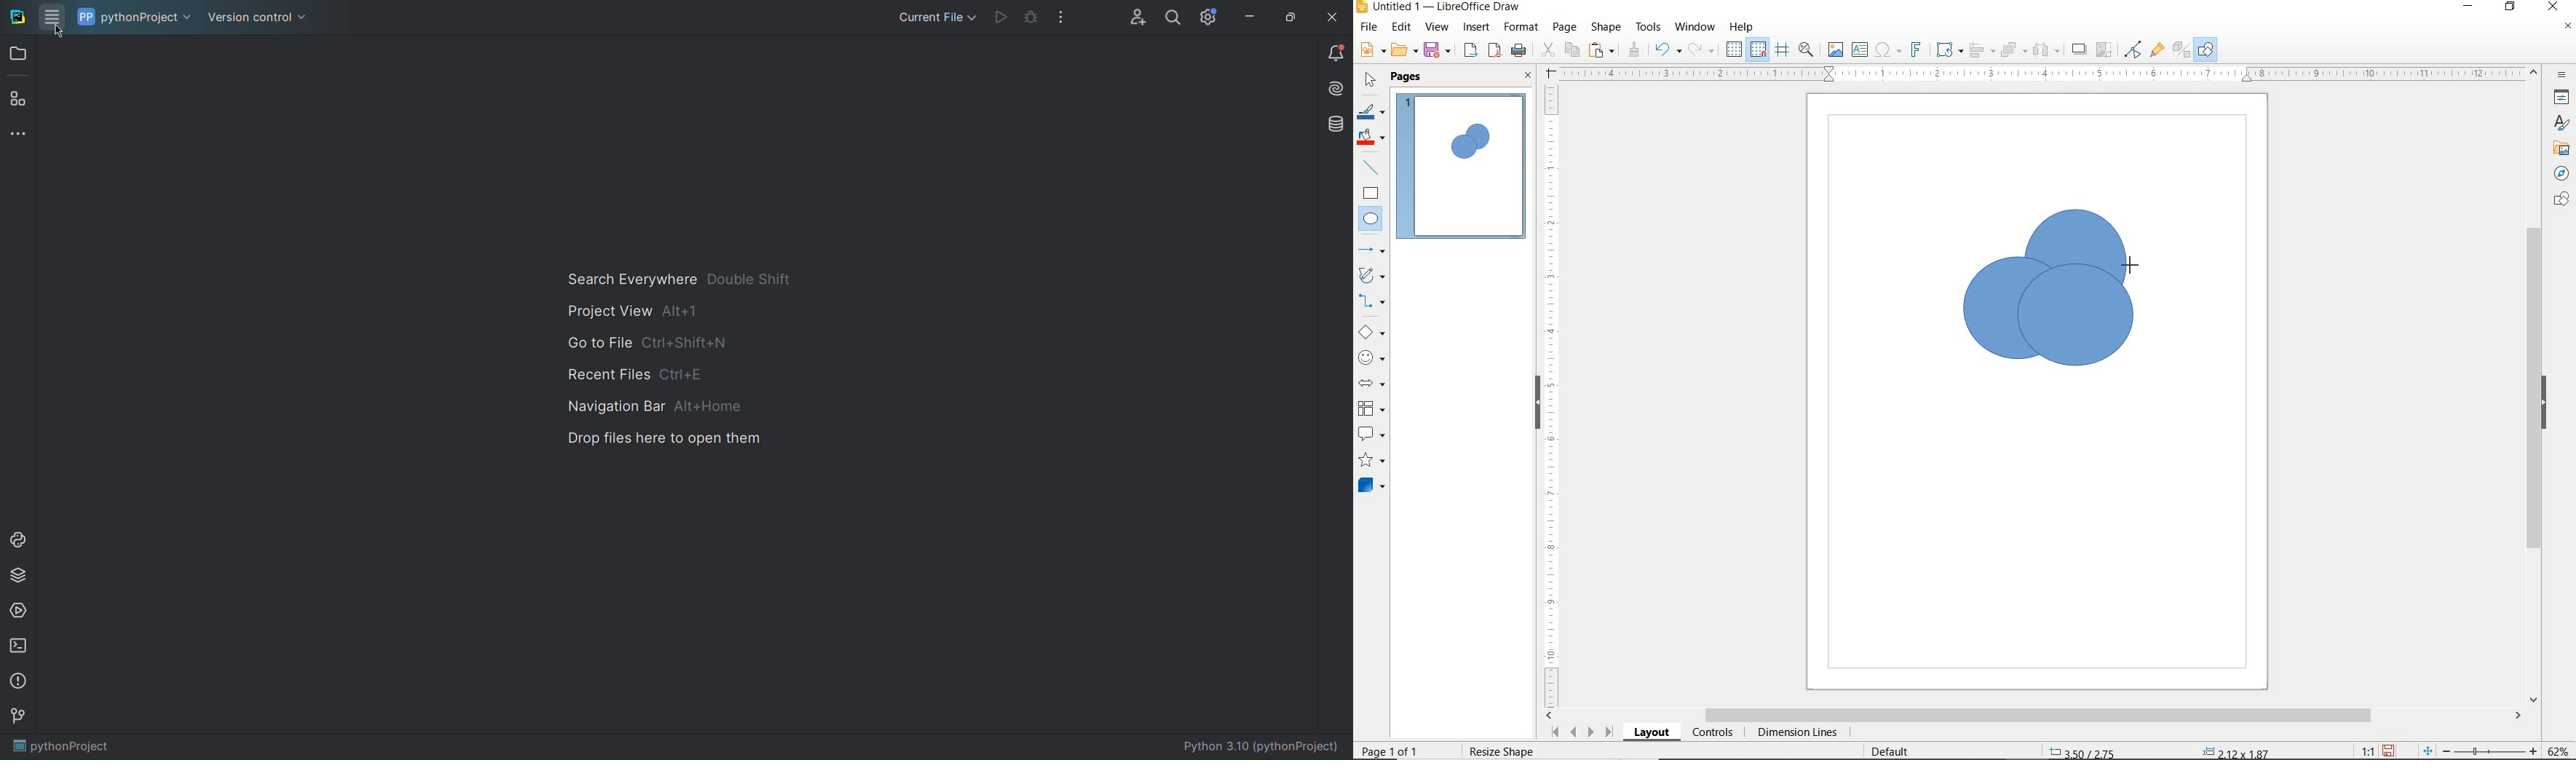 This screenshot has height=784, width=2576. I want to click on TOGGLE POINT EDIT MODE, so click(2133, 50).